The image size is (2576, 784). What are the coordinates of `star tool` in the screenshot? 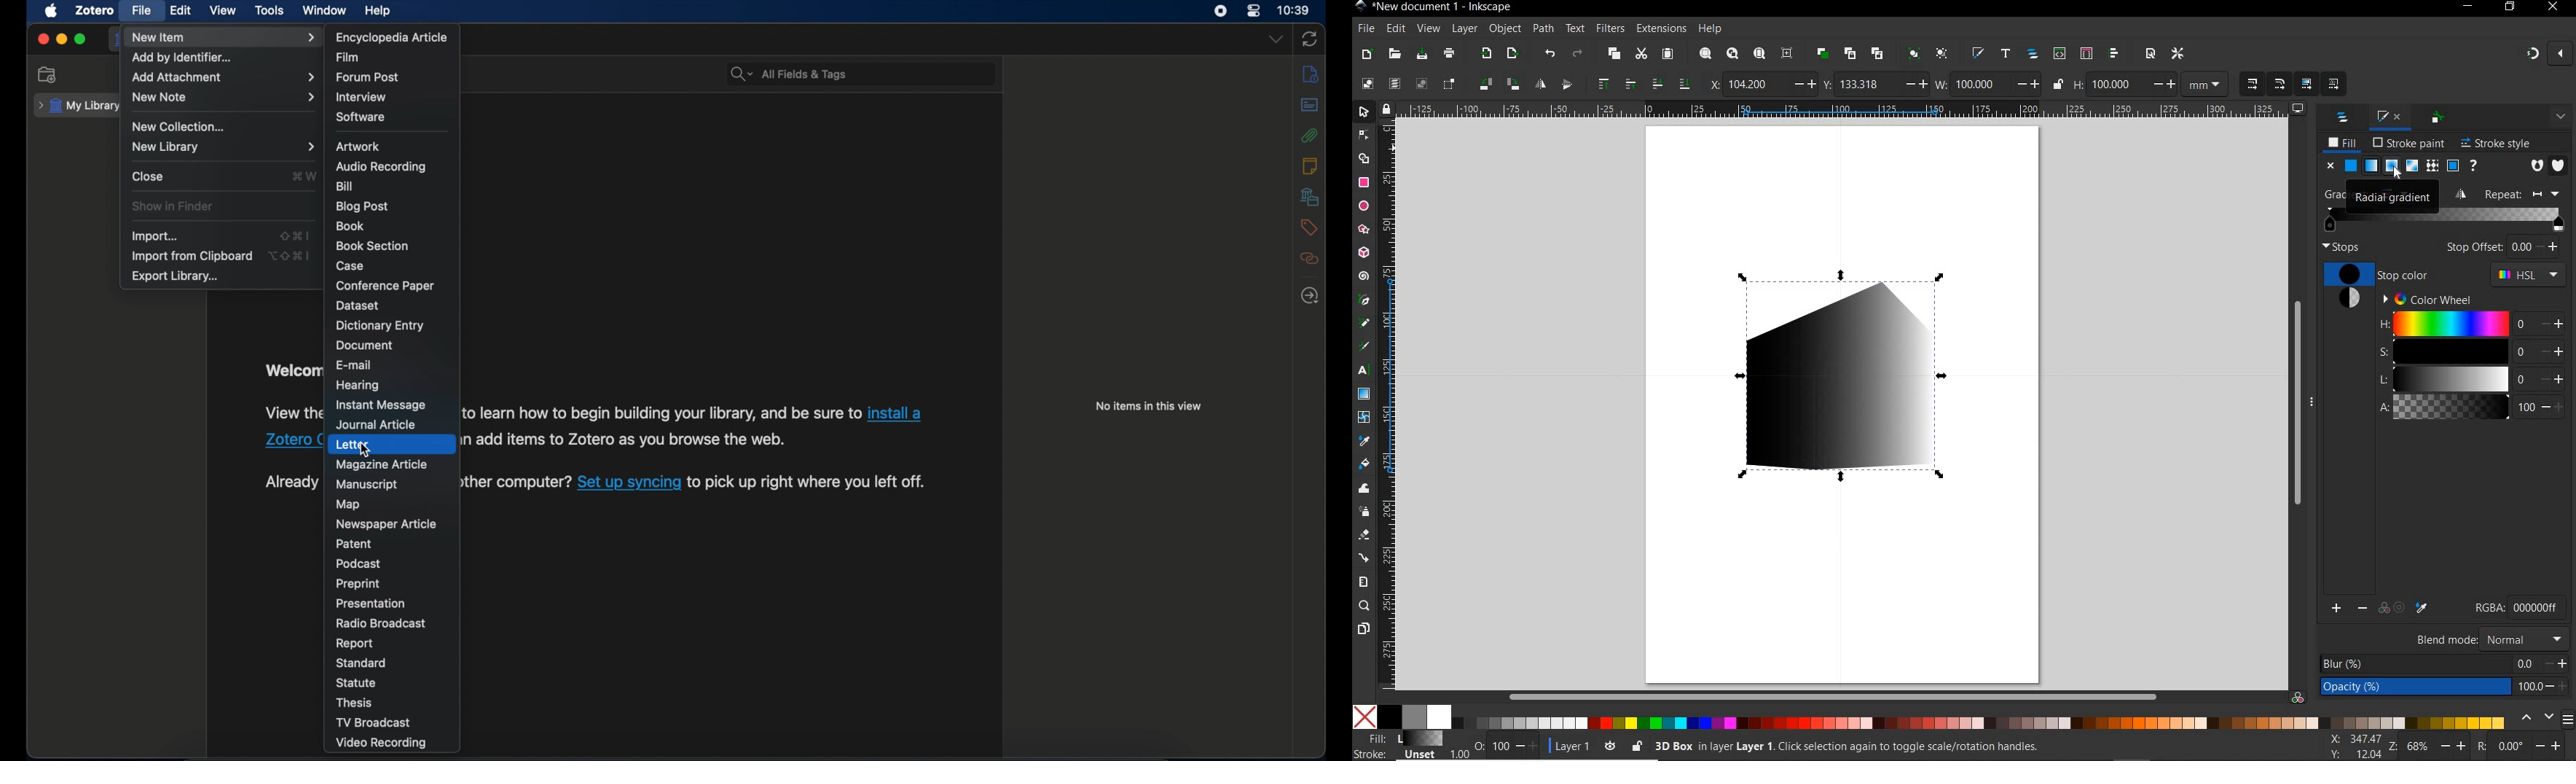 It's located at (1364, 231).